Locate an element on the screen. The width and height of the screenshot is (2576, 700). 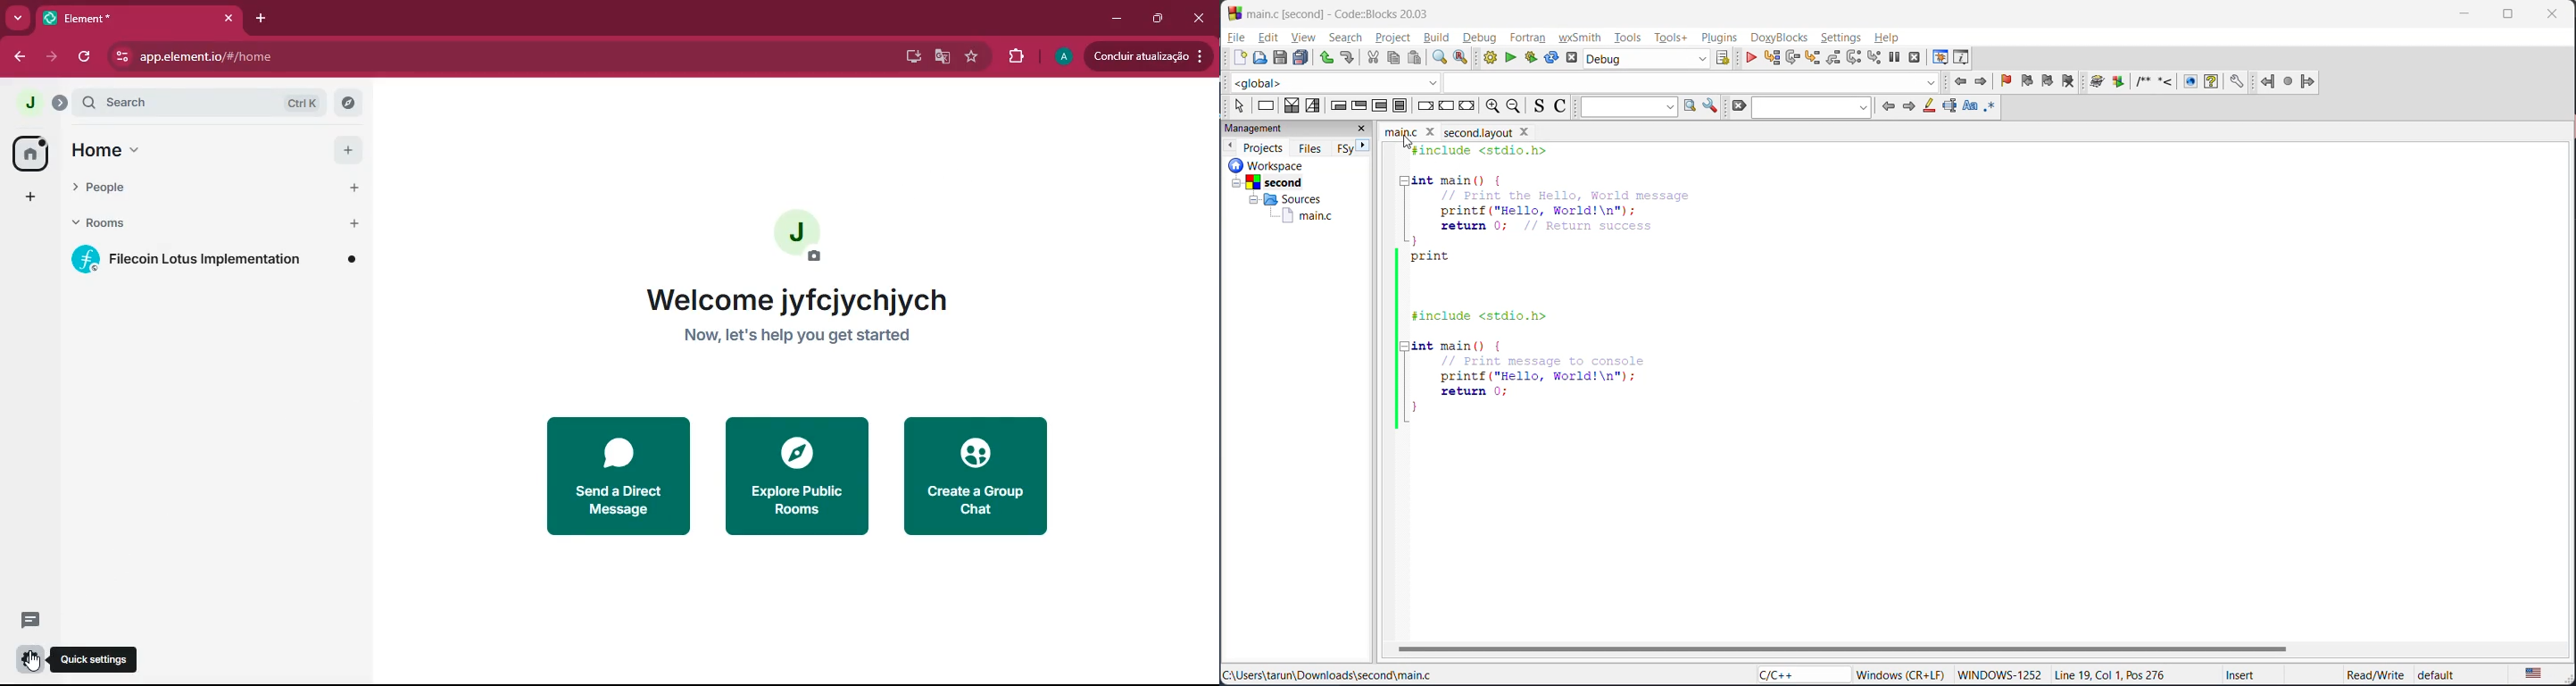
regex is located at coordinates (1990, 108).